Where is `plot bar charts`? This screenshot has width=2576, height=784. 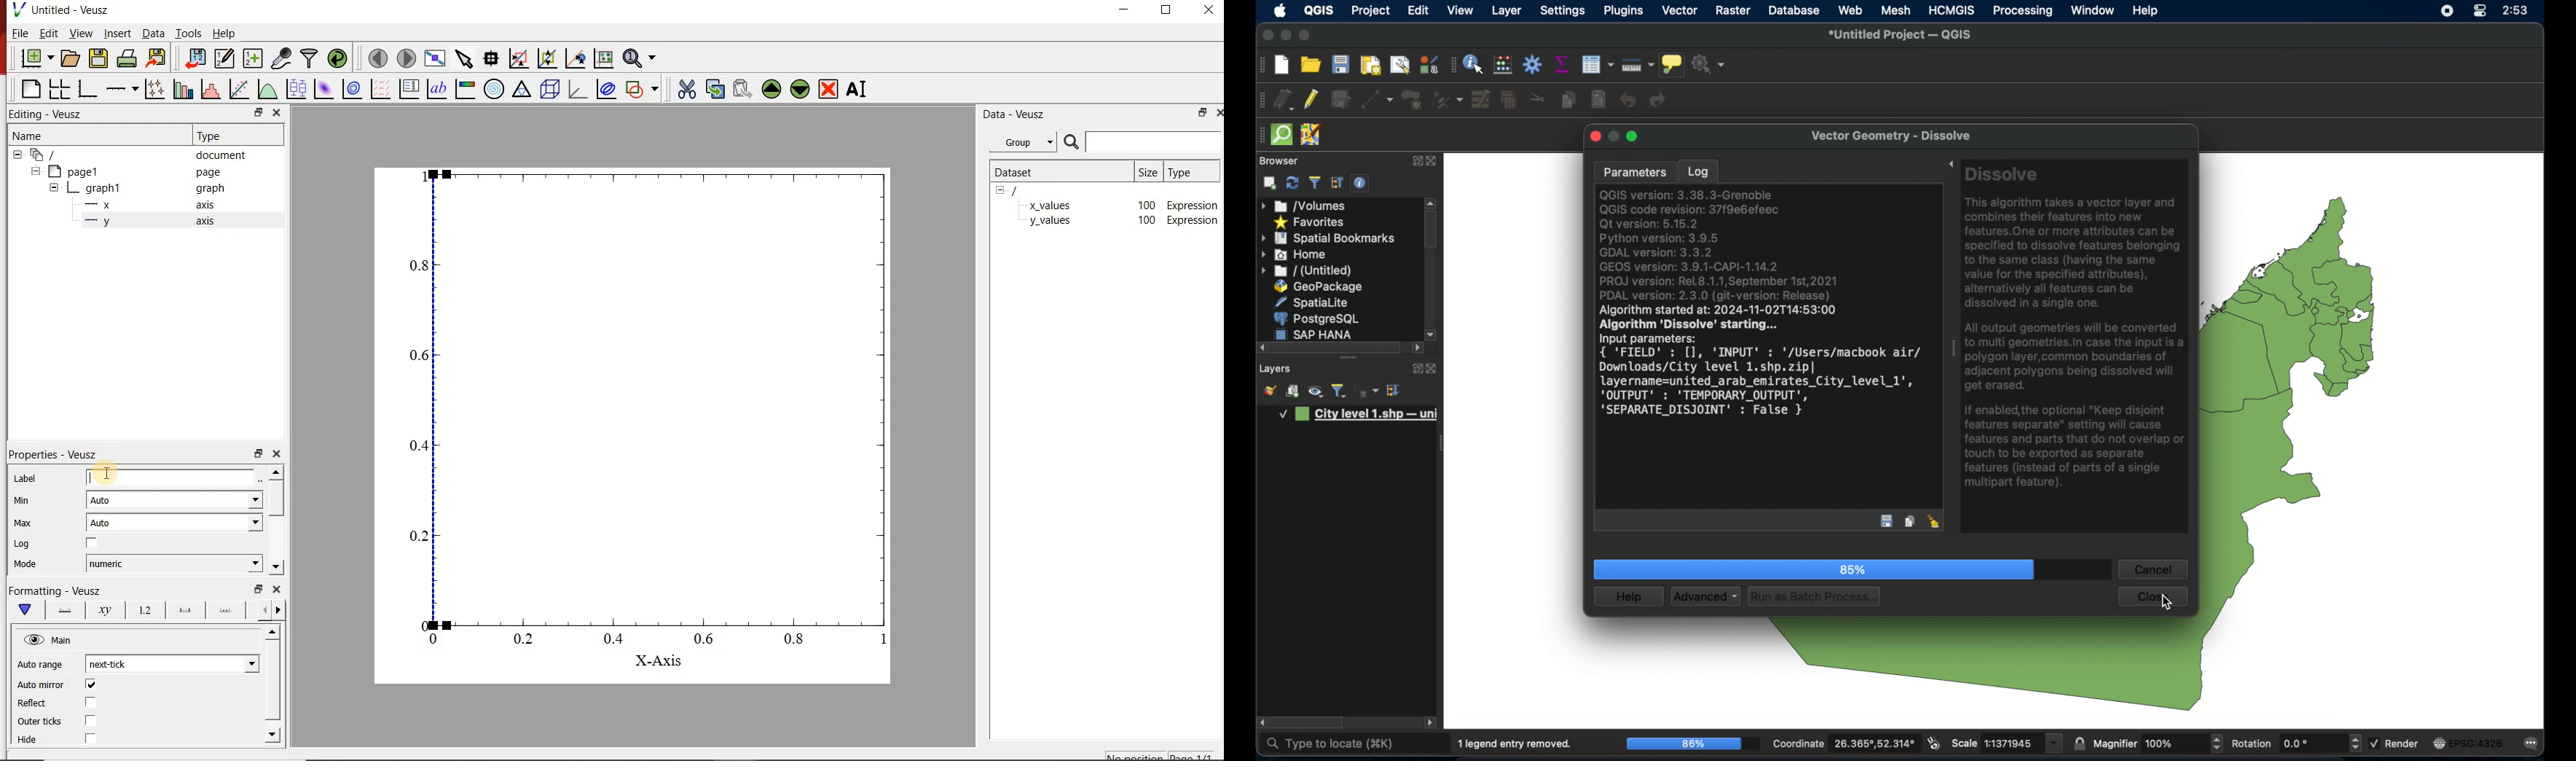
plot bar charts is located at coordinates (183, 89).